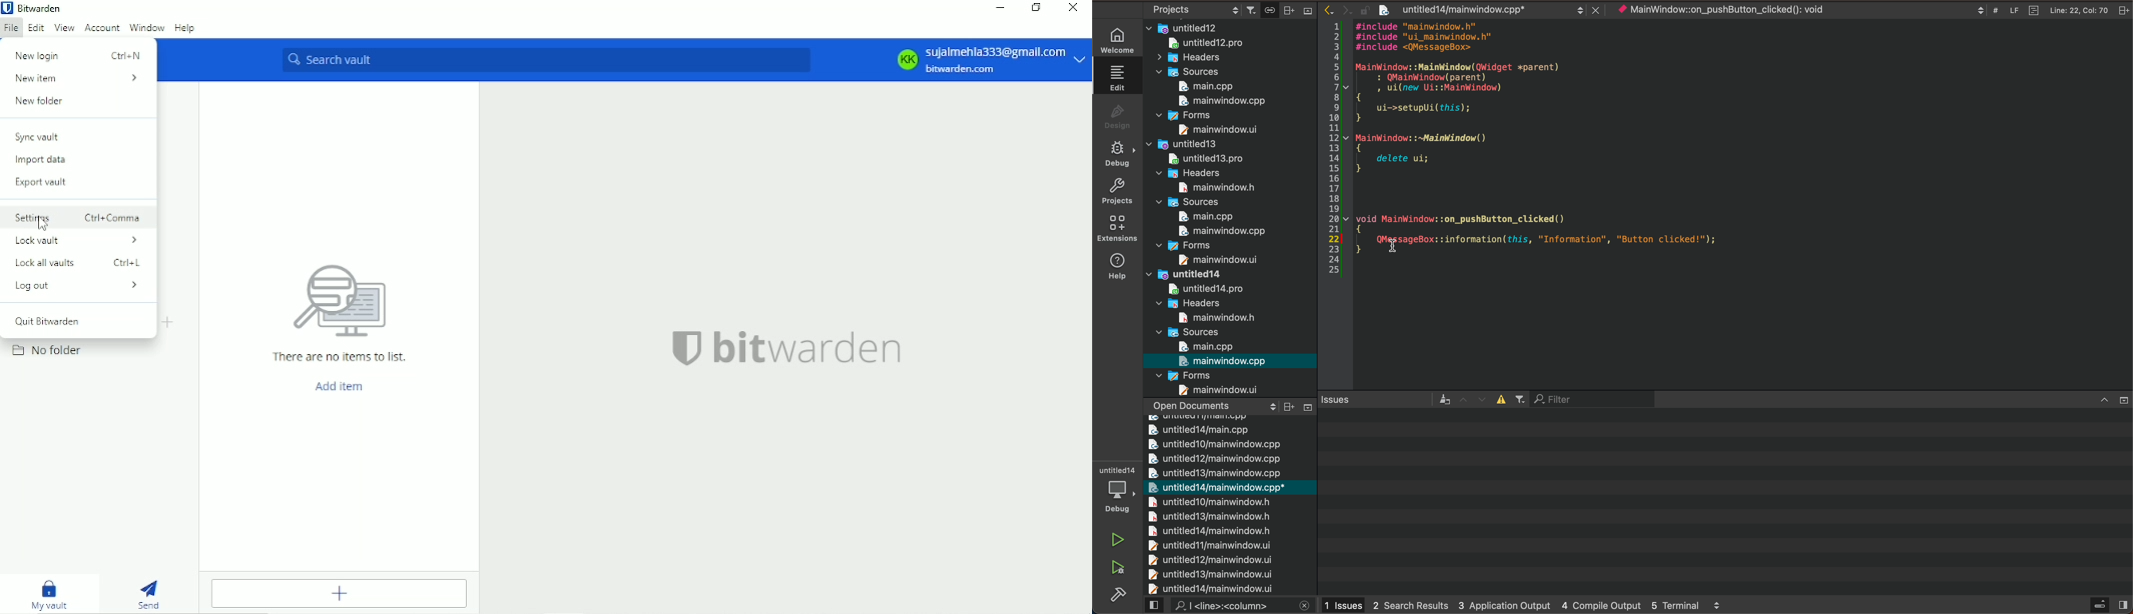 The height and width of the screenshot is (616, 2156). I want to click on Lock vault, so click(79, 241).